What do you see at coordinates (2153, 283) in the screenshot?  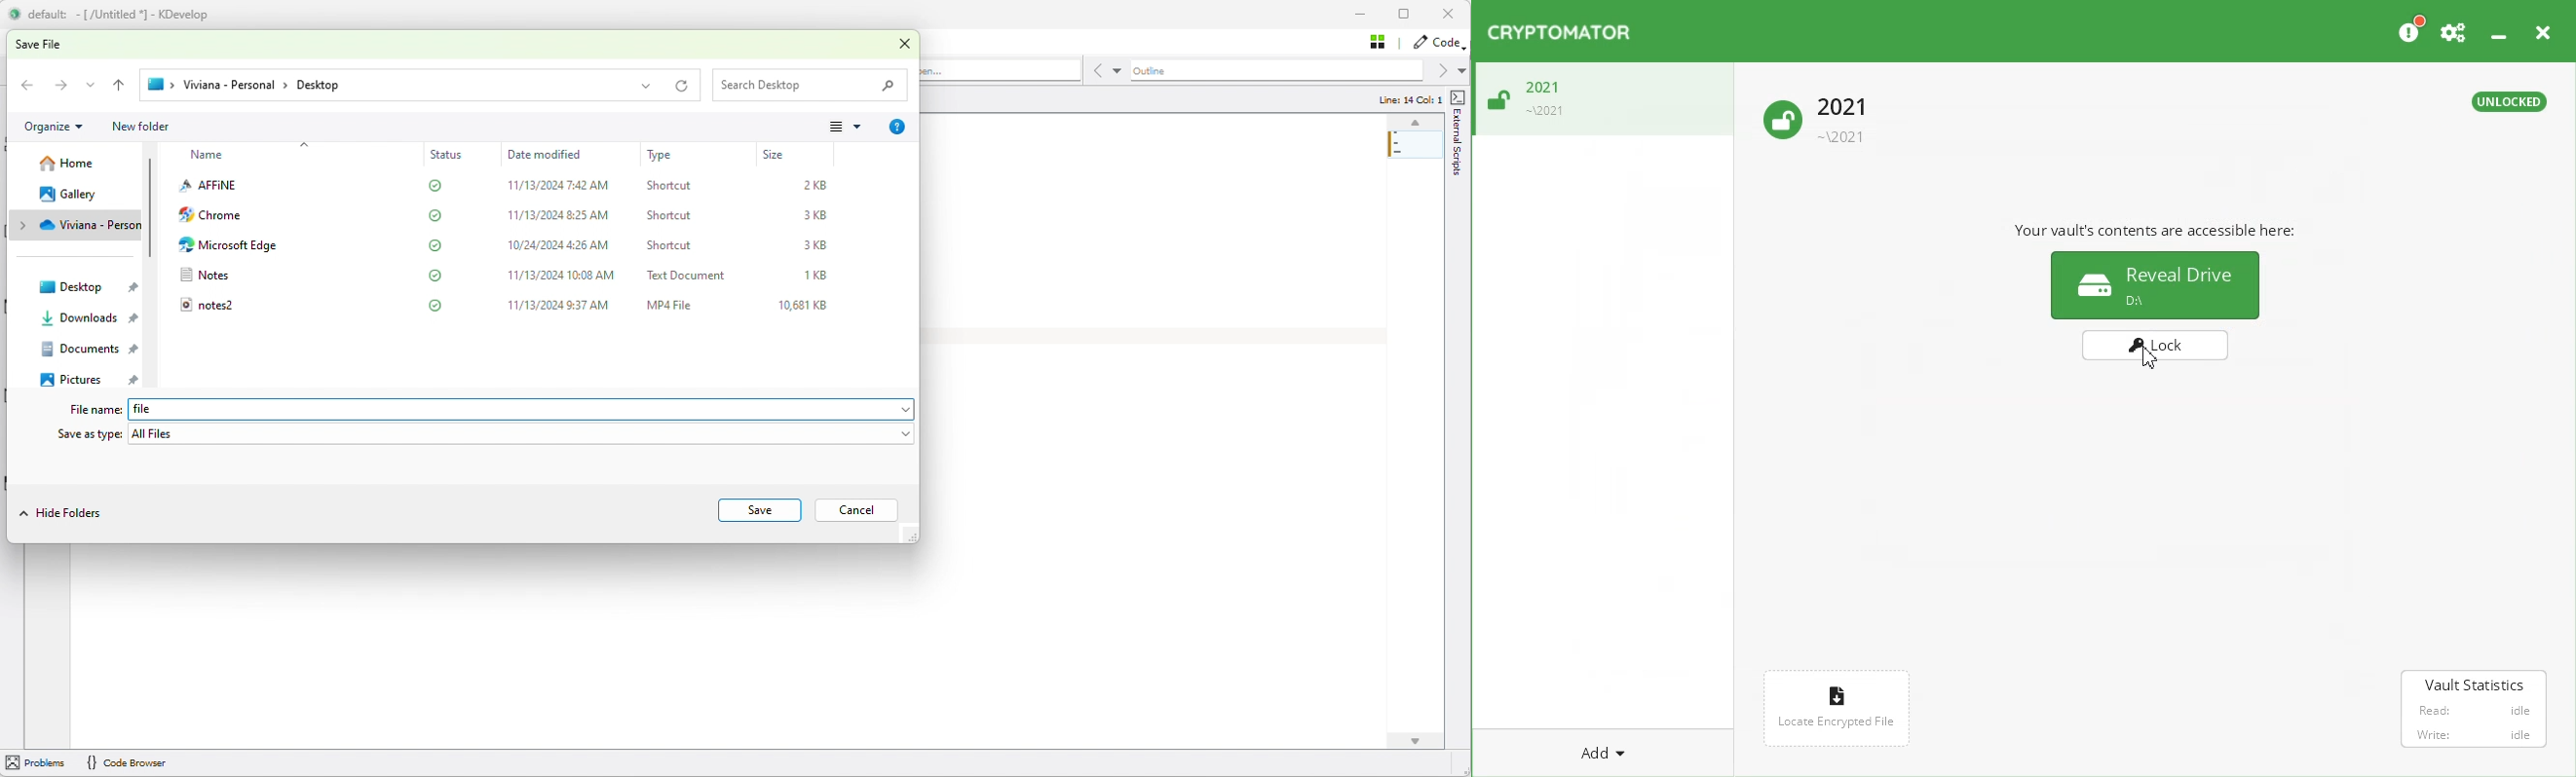 I see `Reveal Drive` at bounding box center [2153, 283].